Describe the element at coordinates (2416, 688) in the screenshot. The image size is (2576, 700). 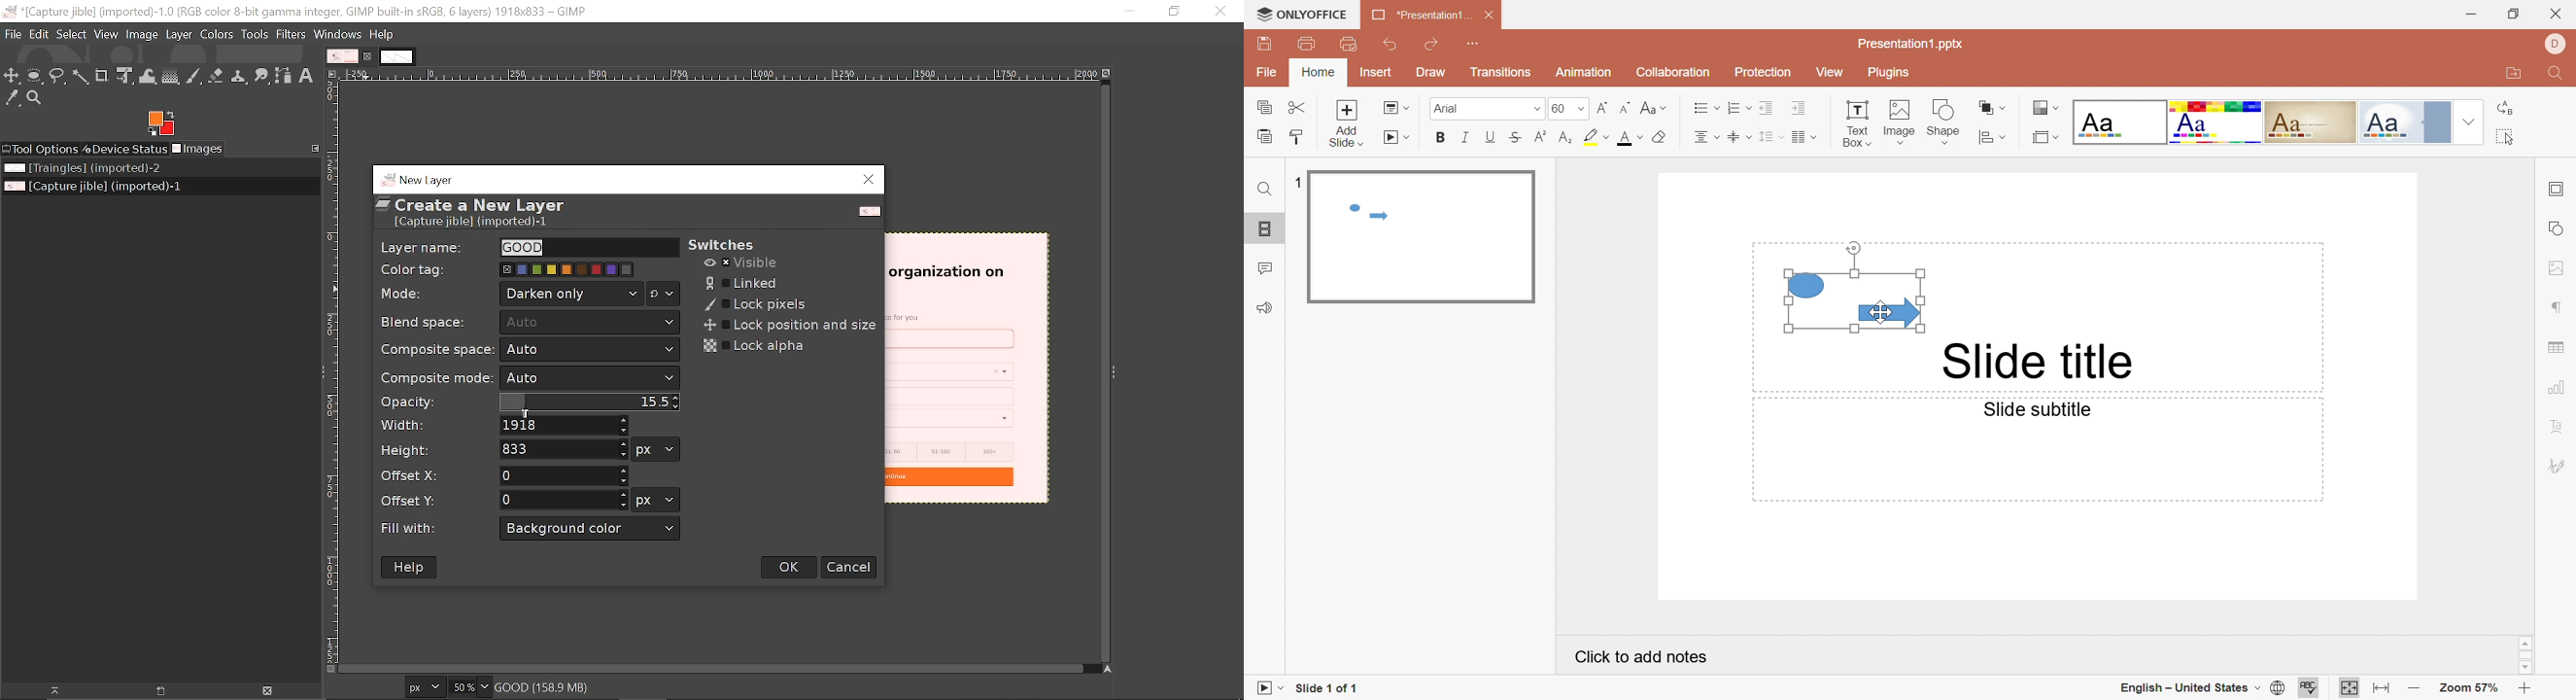
I see `Zoom out` at that location.